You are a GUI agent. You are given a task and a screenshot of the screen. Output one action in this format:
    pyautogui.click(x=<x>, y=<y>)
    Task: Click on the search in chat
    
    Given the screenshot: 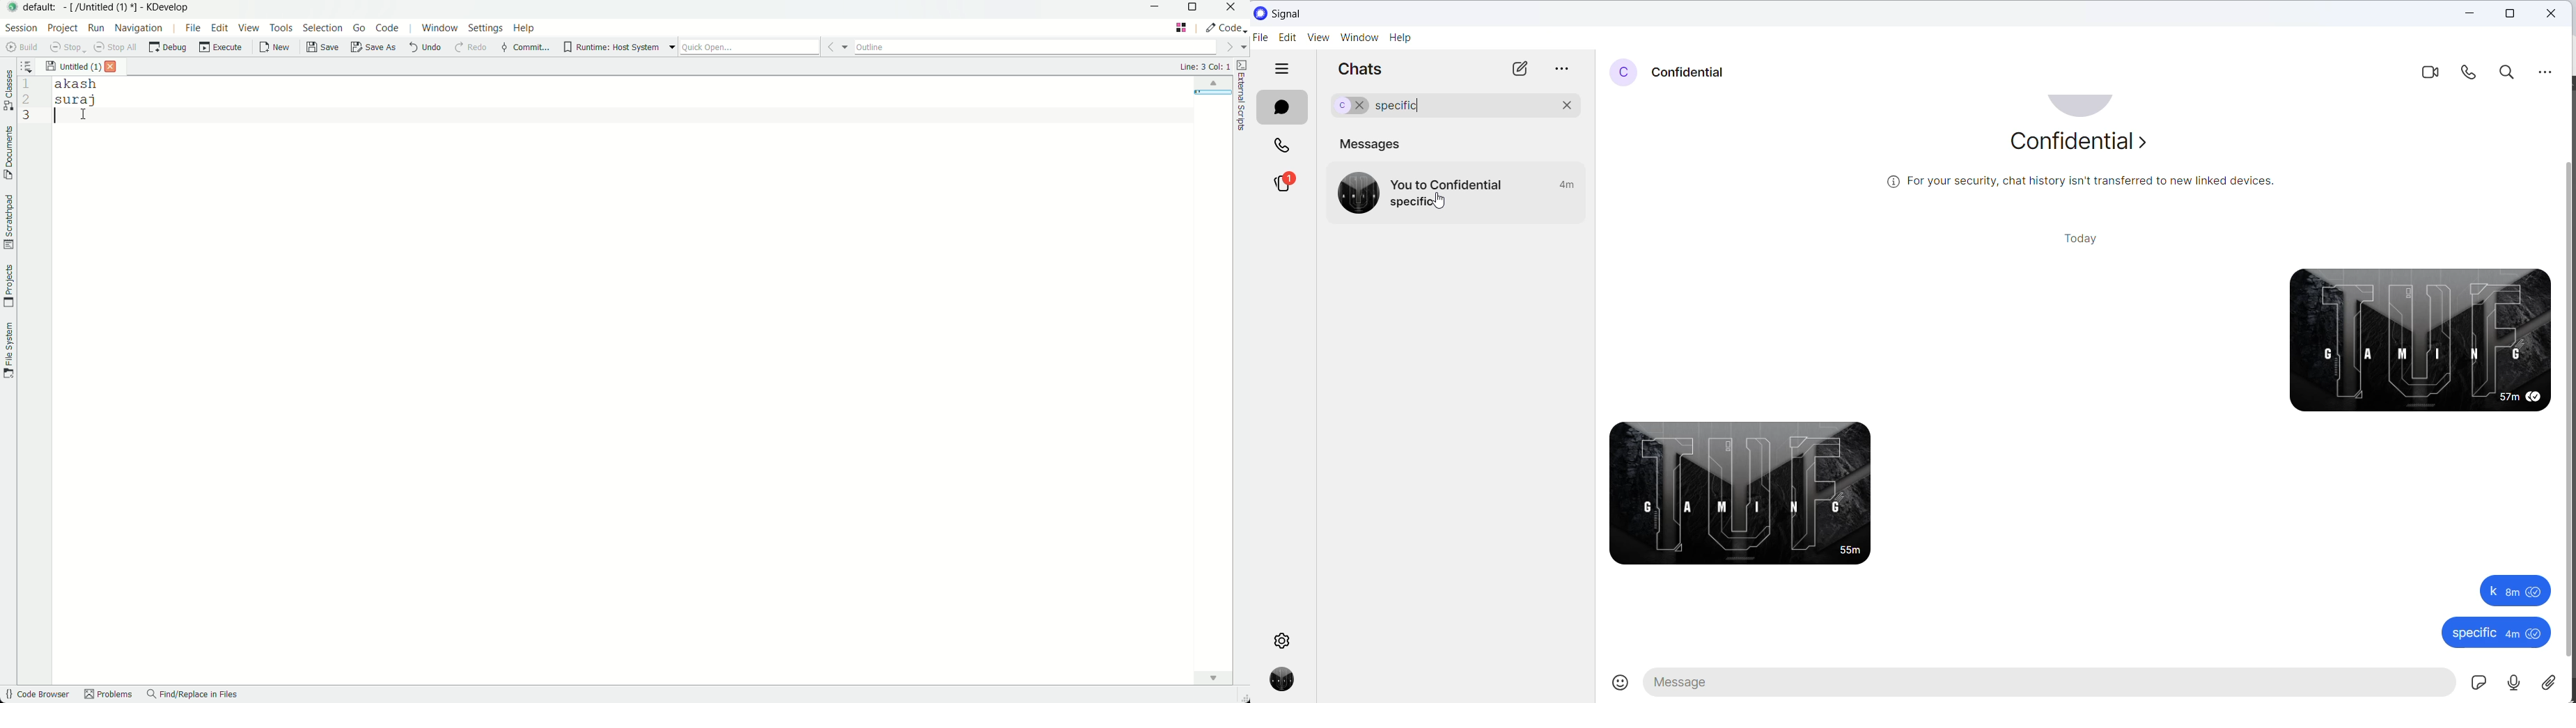 What is the action you would take?
    pyautogui.click(x=2507, y=72)
    